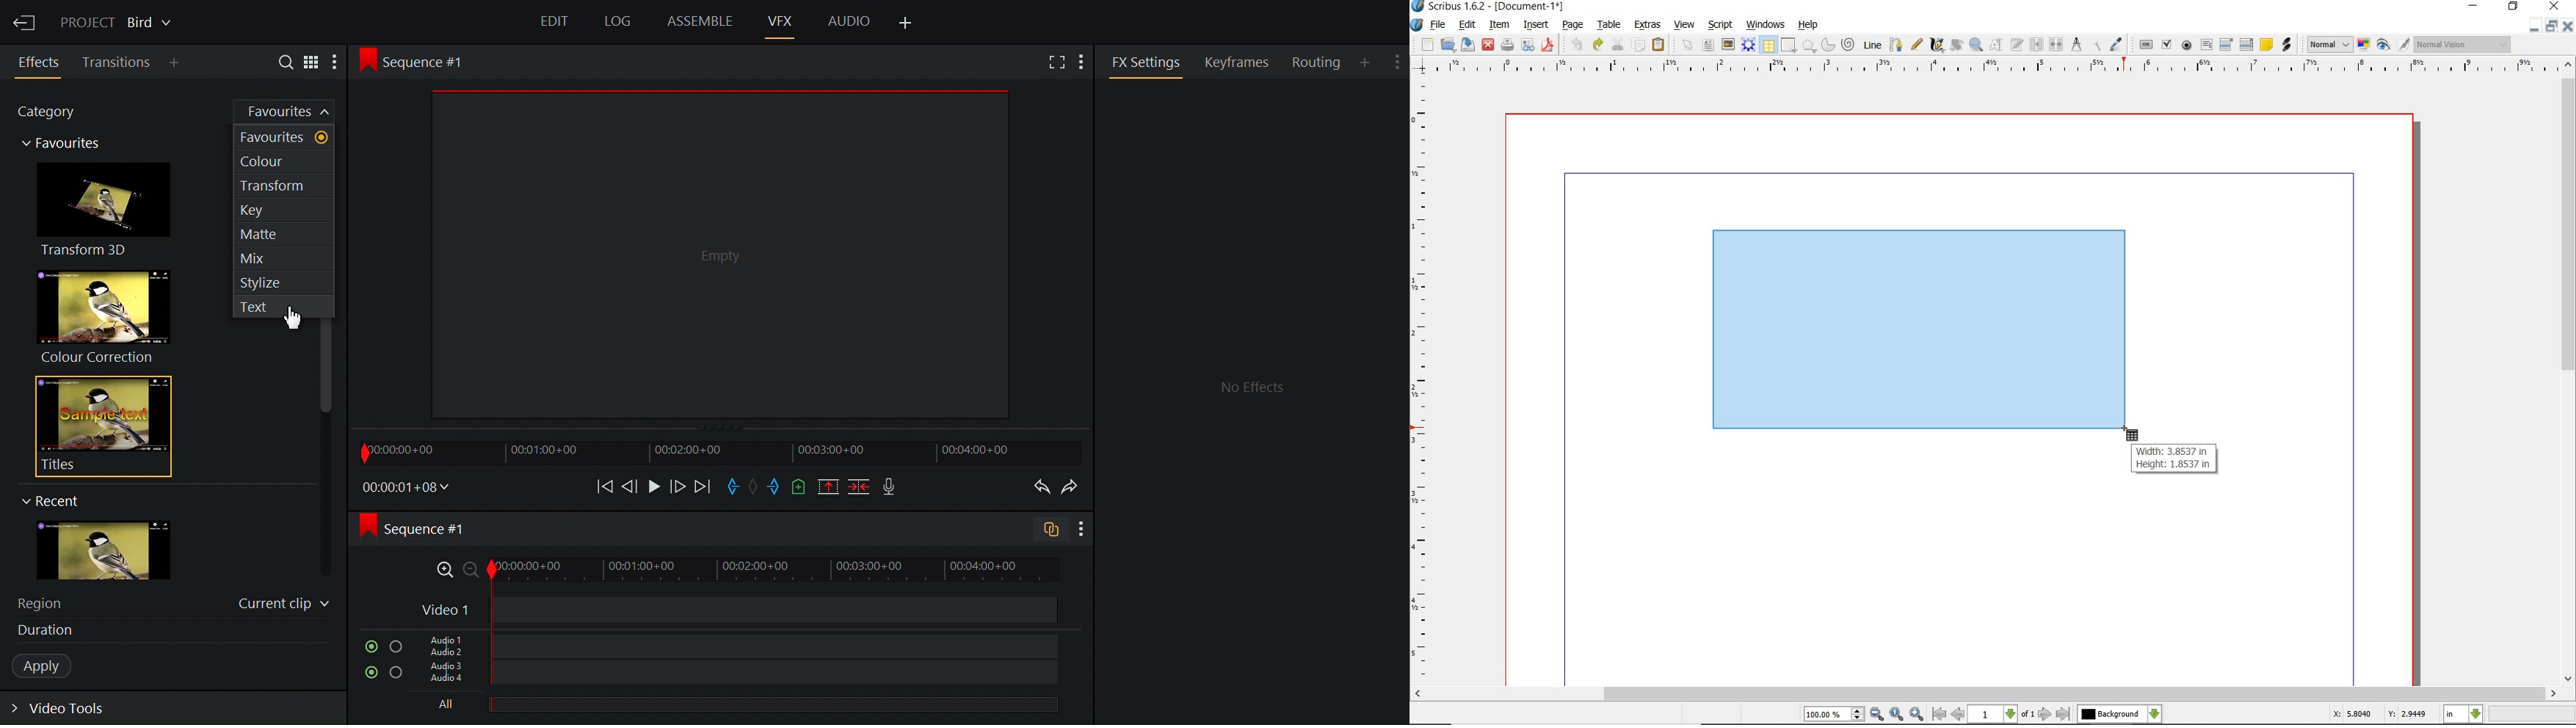 This screenshot has width=2576, height=728. What do you see at coordinates (1469, 44) in the screenshot?
I see `save` at bounding box center [1469, 44].